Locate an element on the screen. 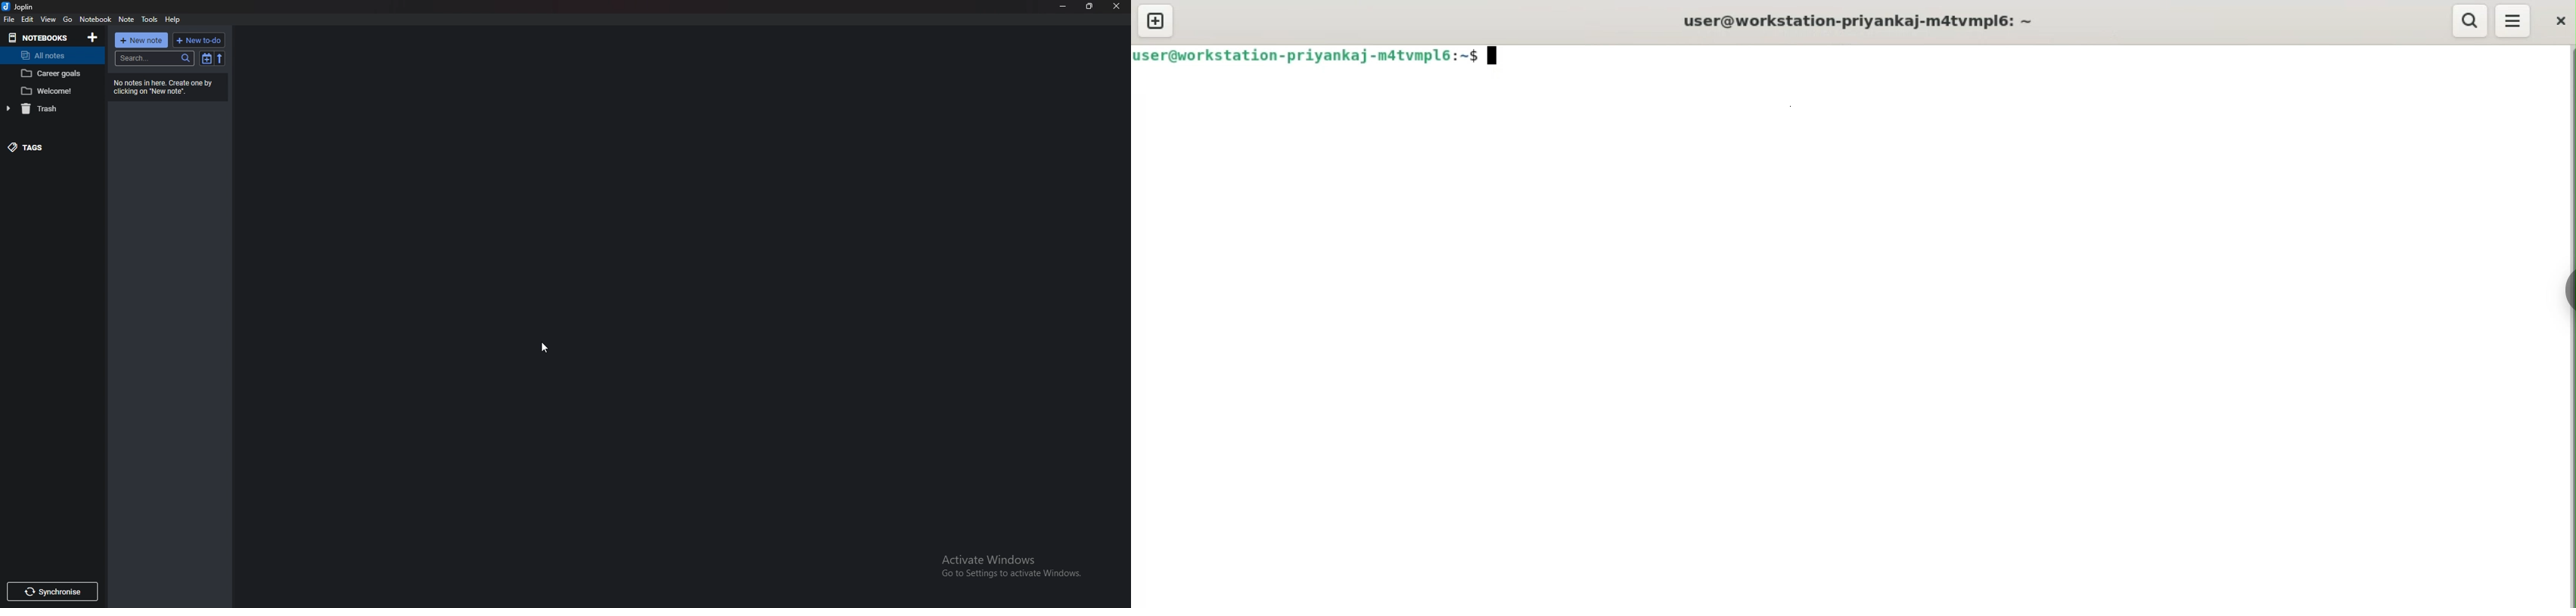  note is located at coordinates (126, 19).